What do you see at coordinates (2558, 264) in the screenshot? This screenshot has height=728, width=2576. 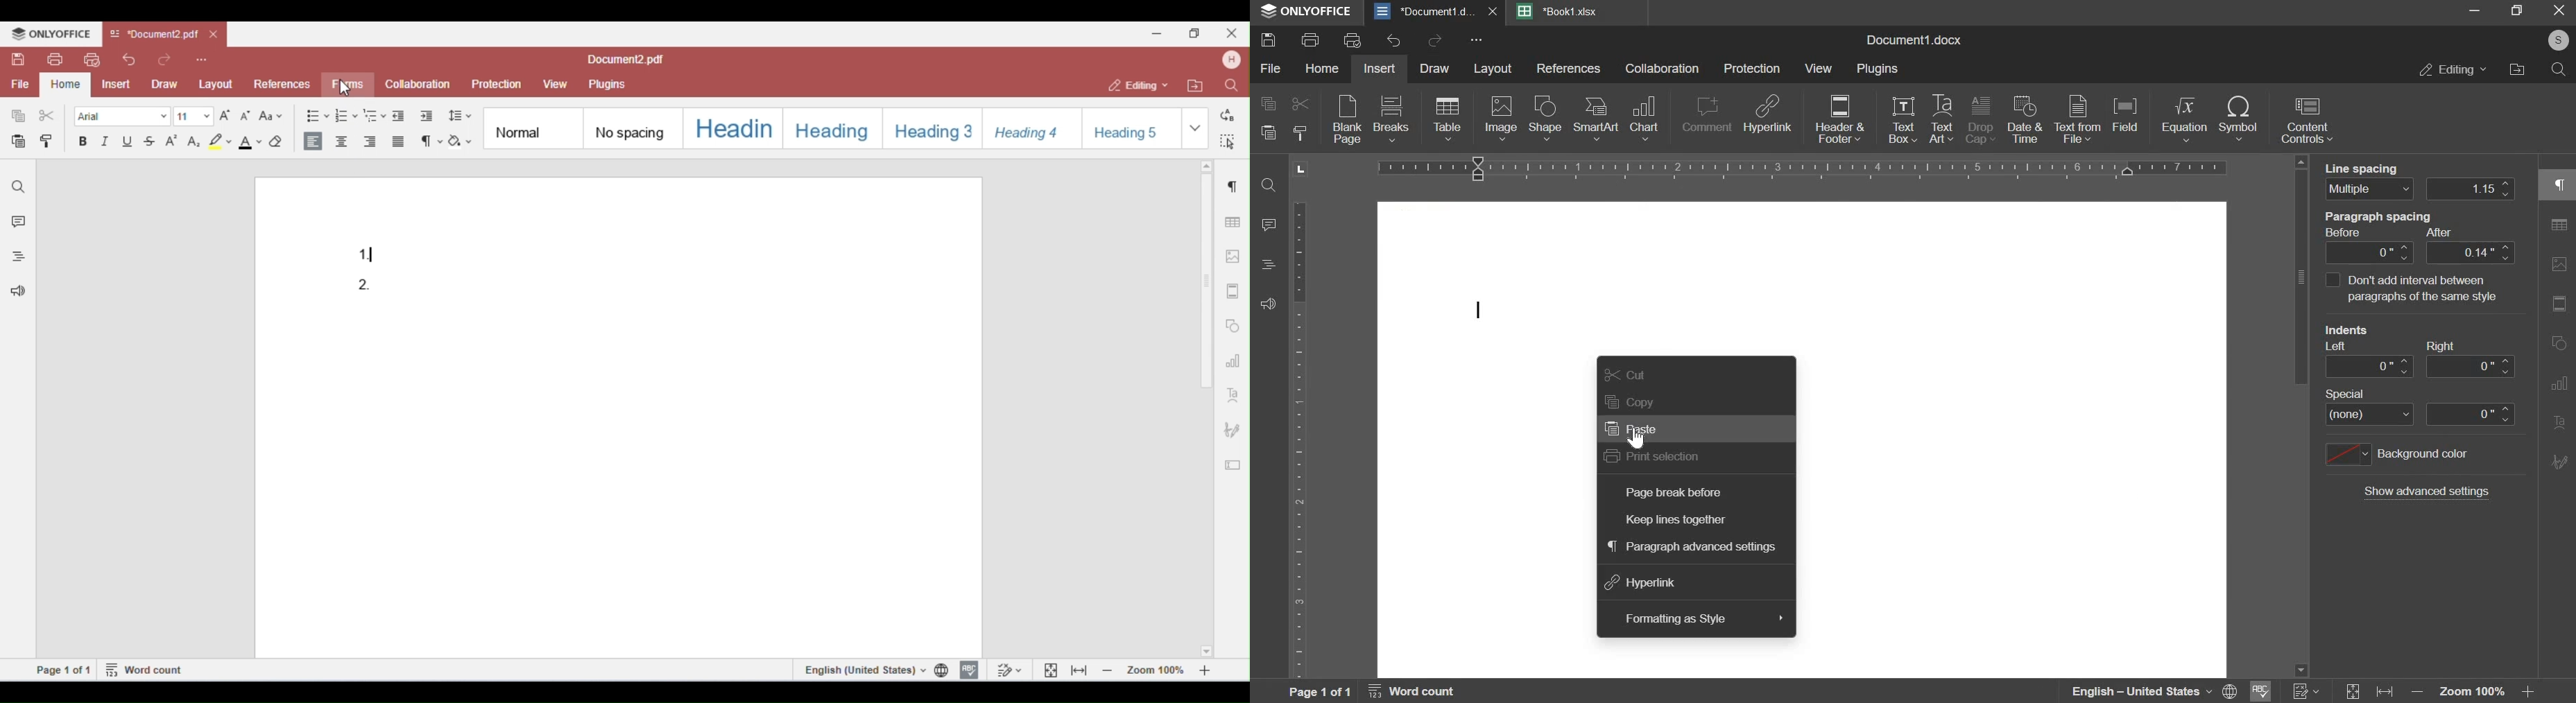 I see `Shape tool` at bounding box center [2558, 264].